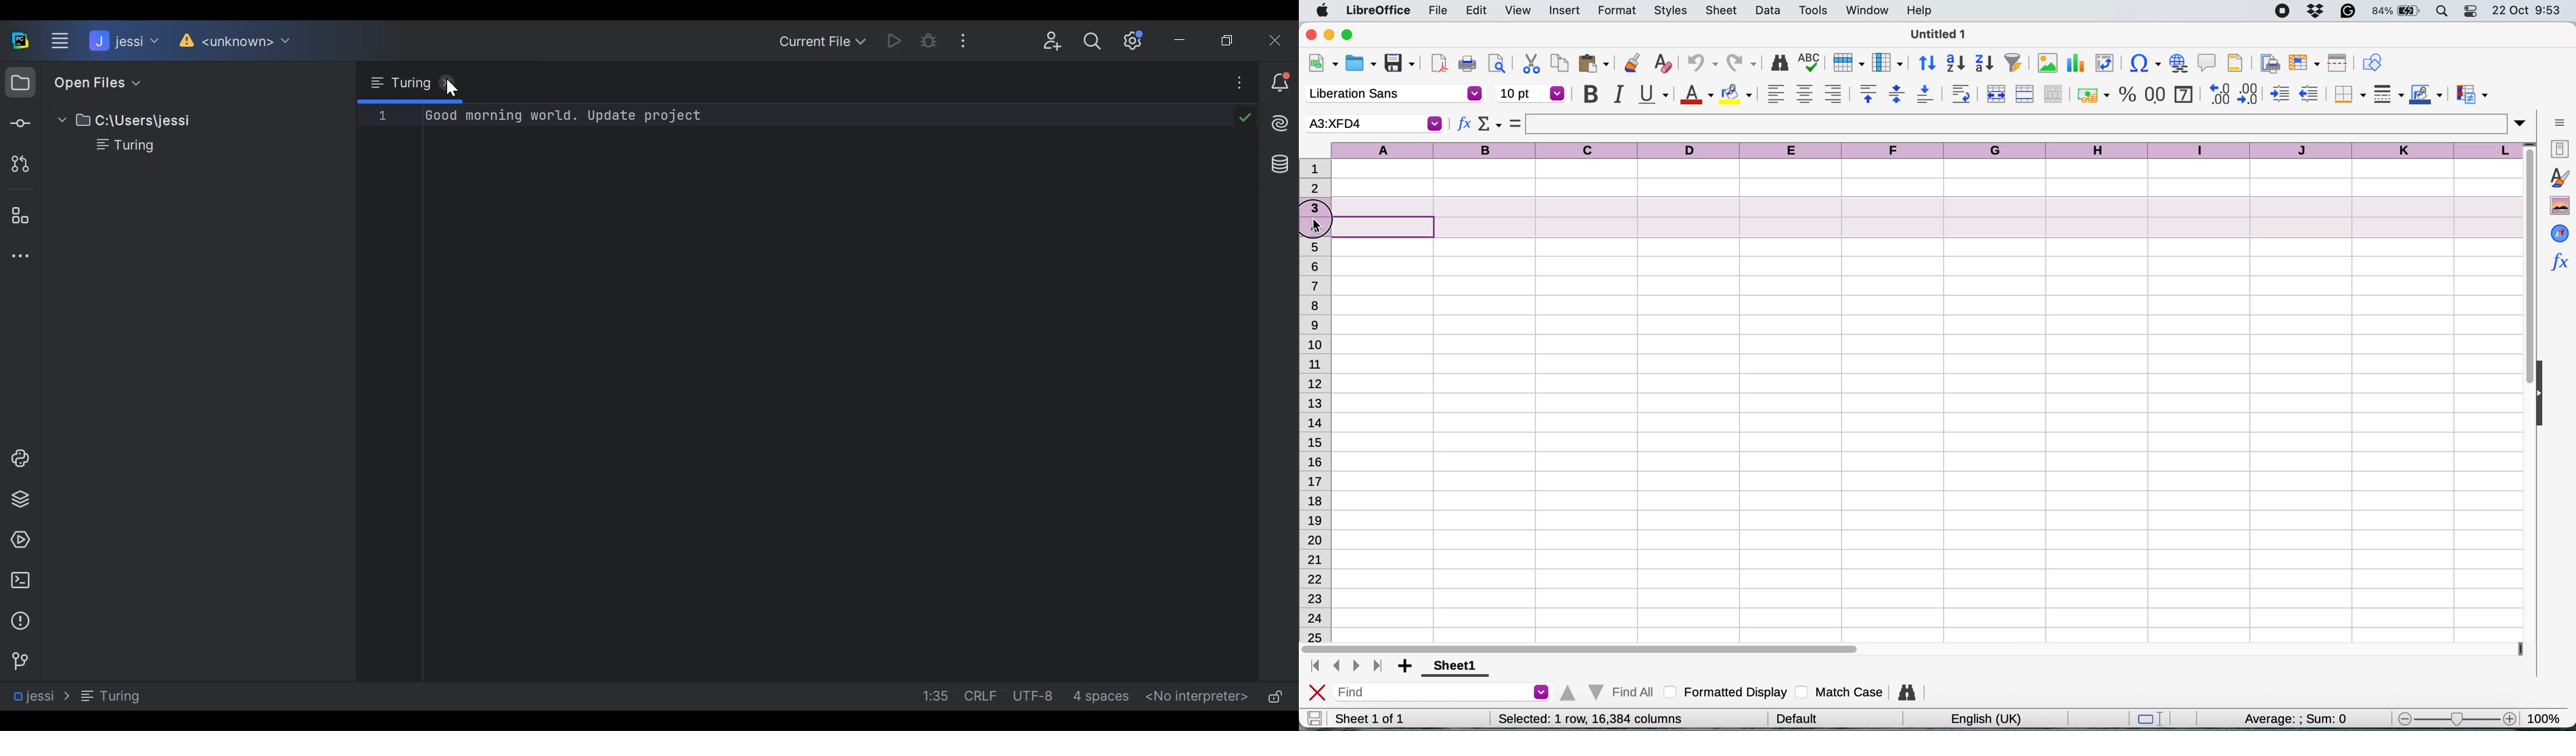 The width and height of the screenshot is (2576, 756). I want to click on delete decimal place, so click(2251, 93).